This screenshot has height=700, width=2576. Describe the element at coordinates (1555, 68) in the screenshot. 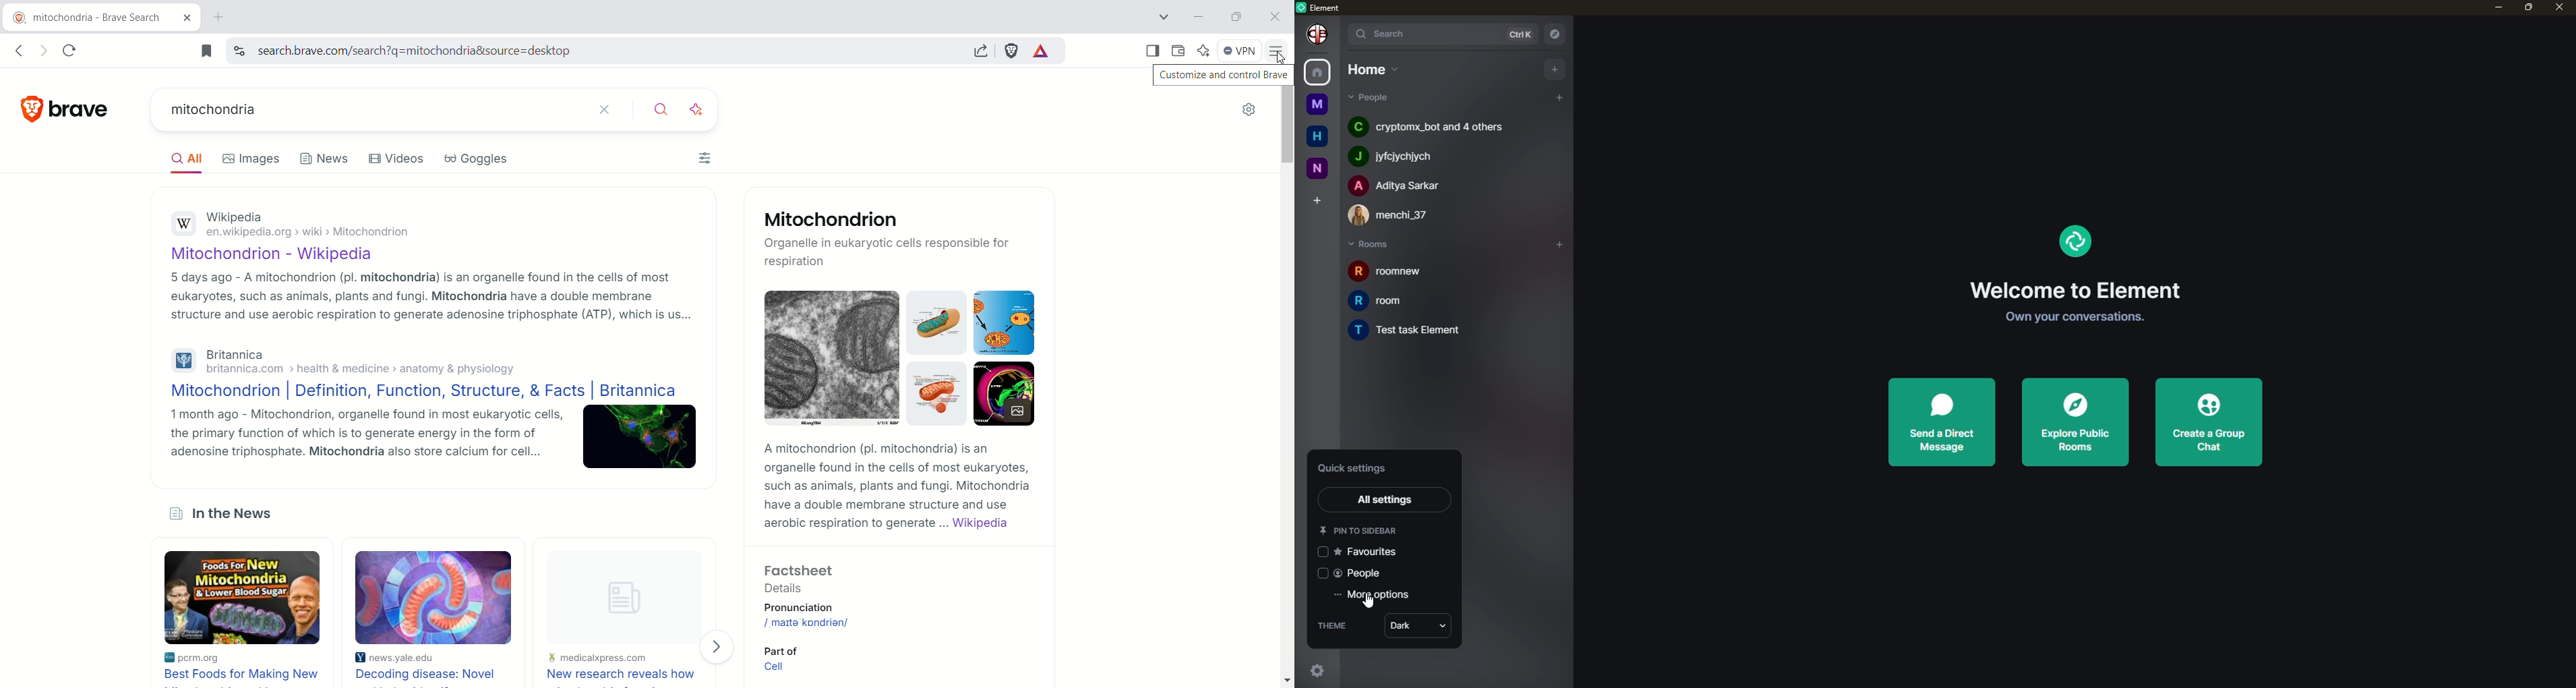

I see `add` at that location.